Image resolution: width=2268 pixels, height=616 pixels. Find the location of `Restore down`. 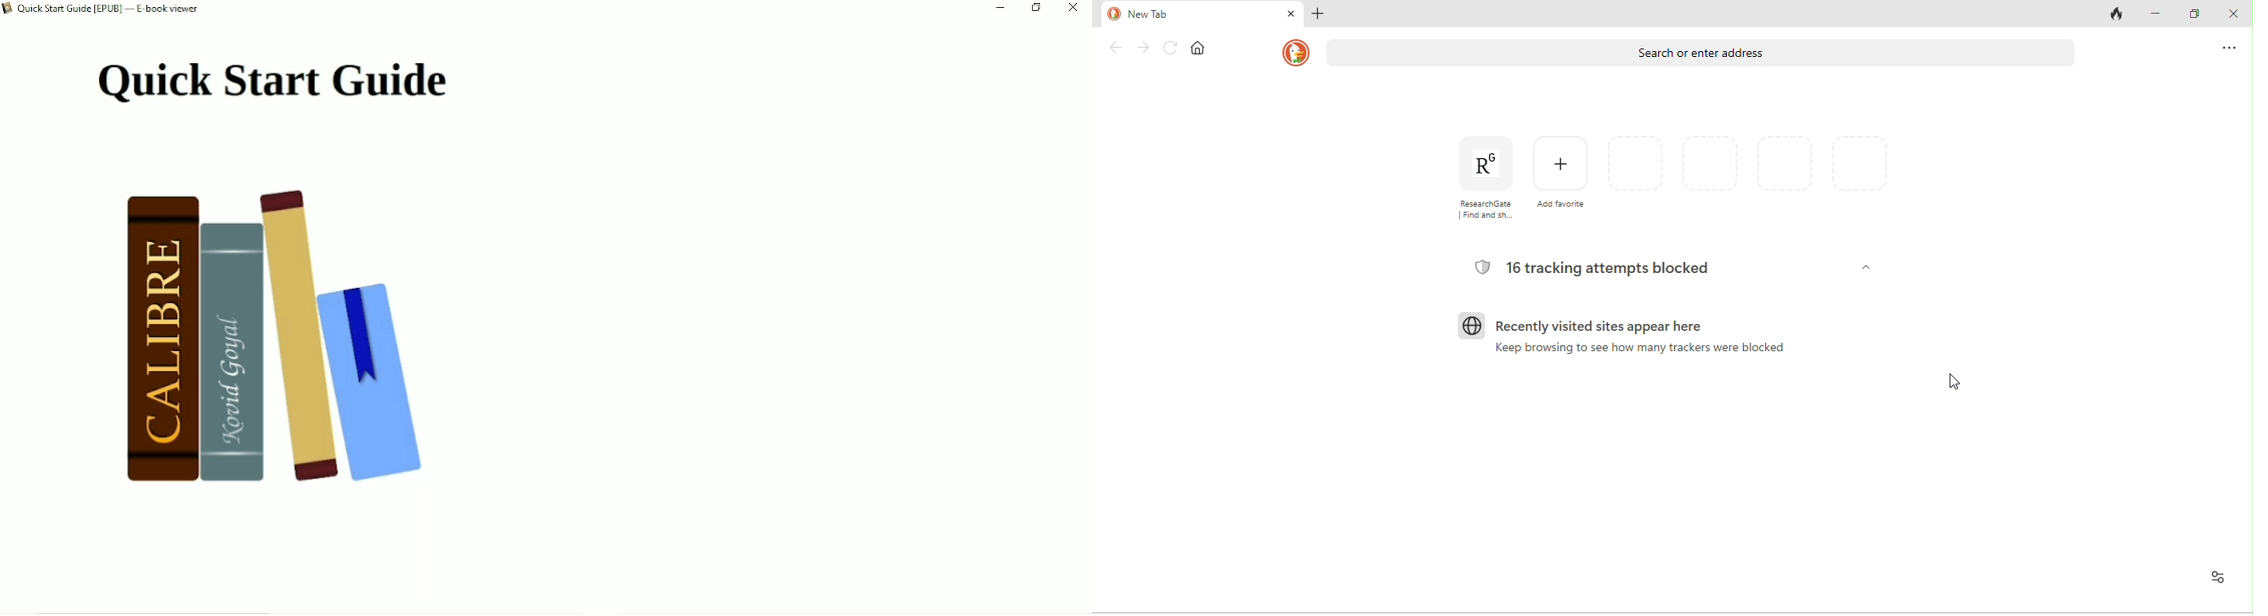

Restore down is located at coordinates (1037, 8).